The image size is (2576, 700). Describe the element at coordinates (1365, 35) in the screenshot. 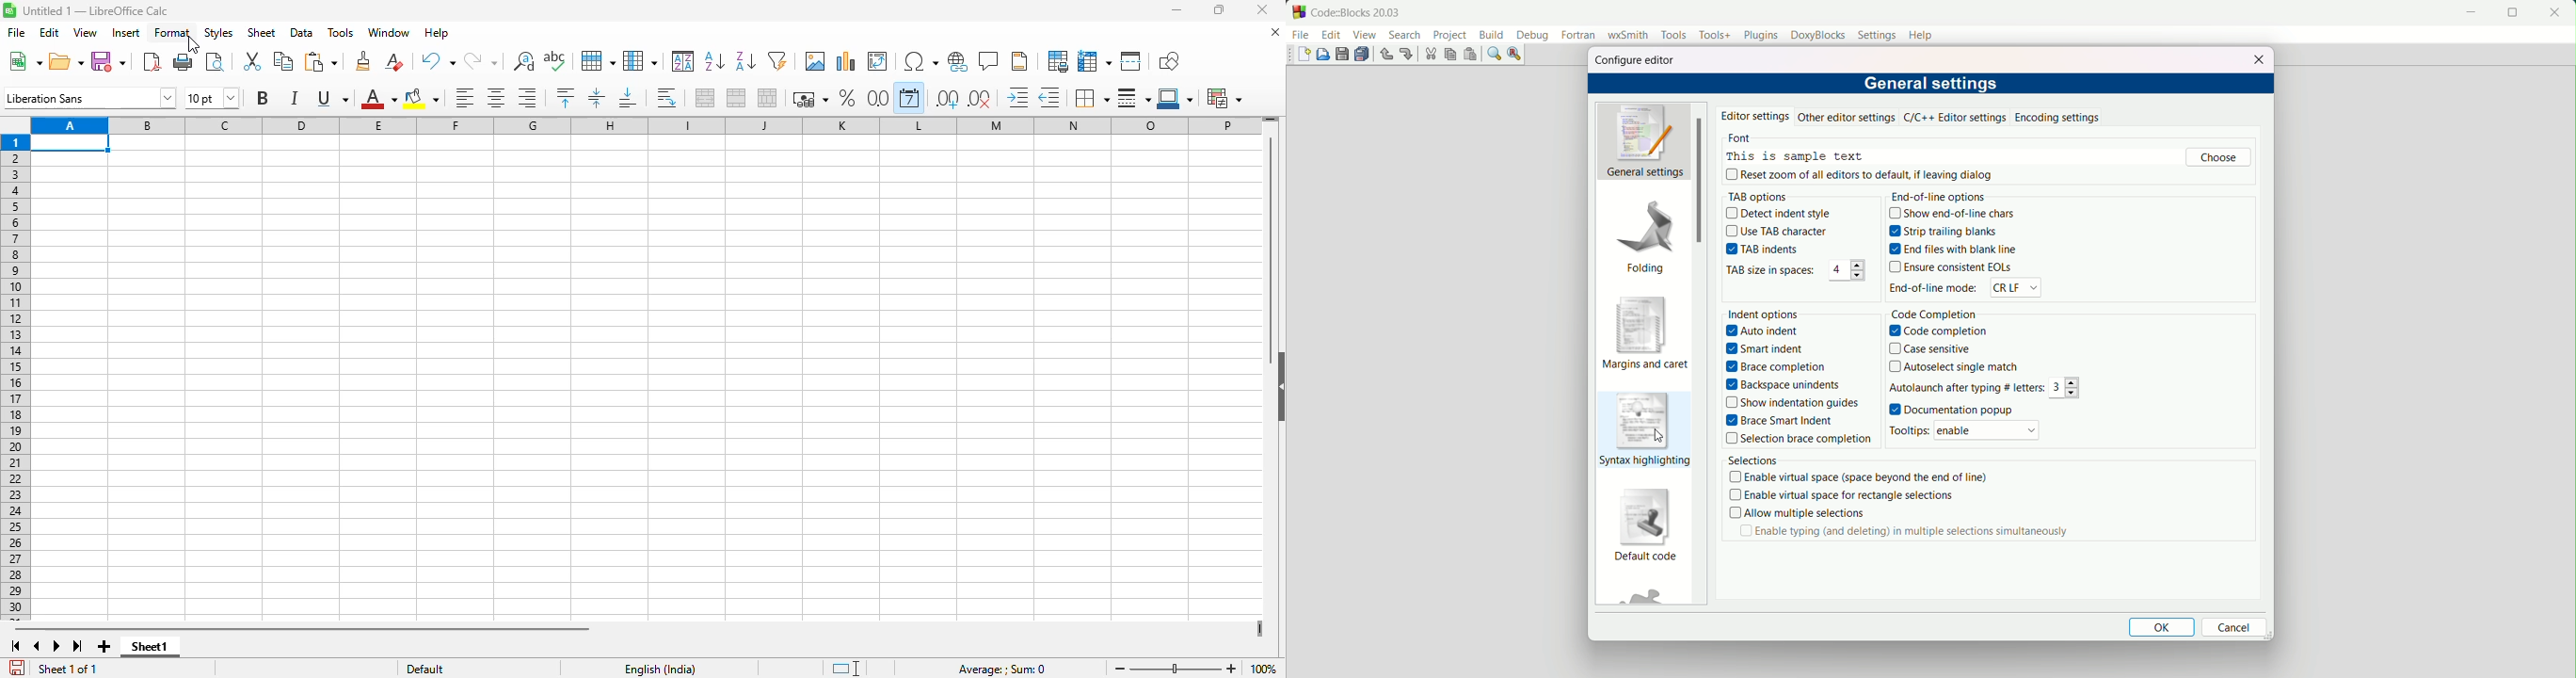

I see `view` at that location.